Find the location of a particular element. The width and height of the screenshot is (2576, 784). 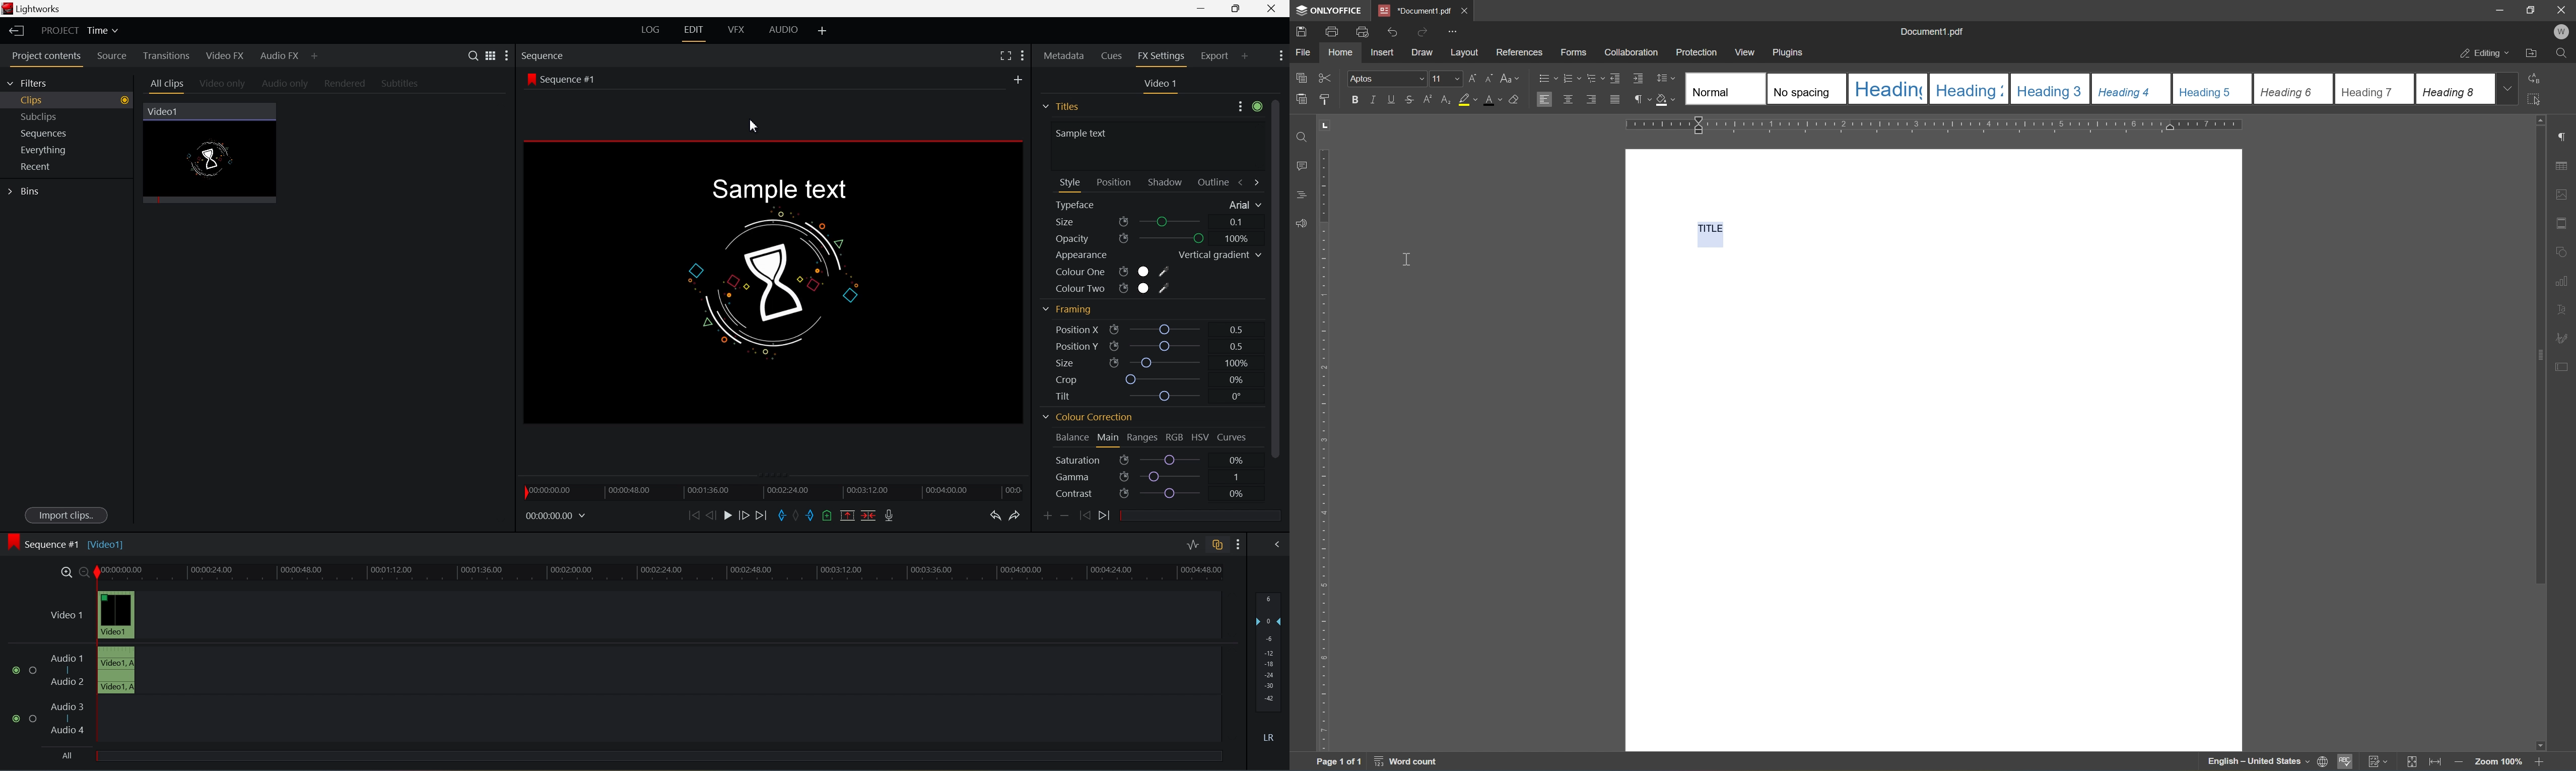

more is located at coordinates (503, 56).